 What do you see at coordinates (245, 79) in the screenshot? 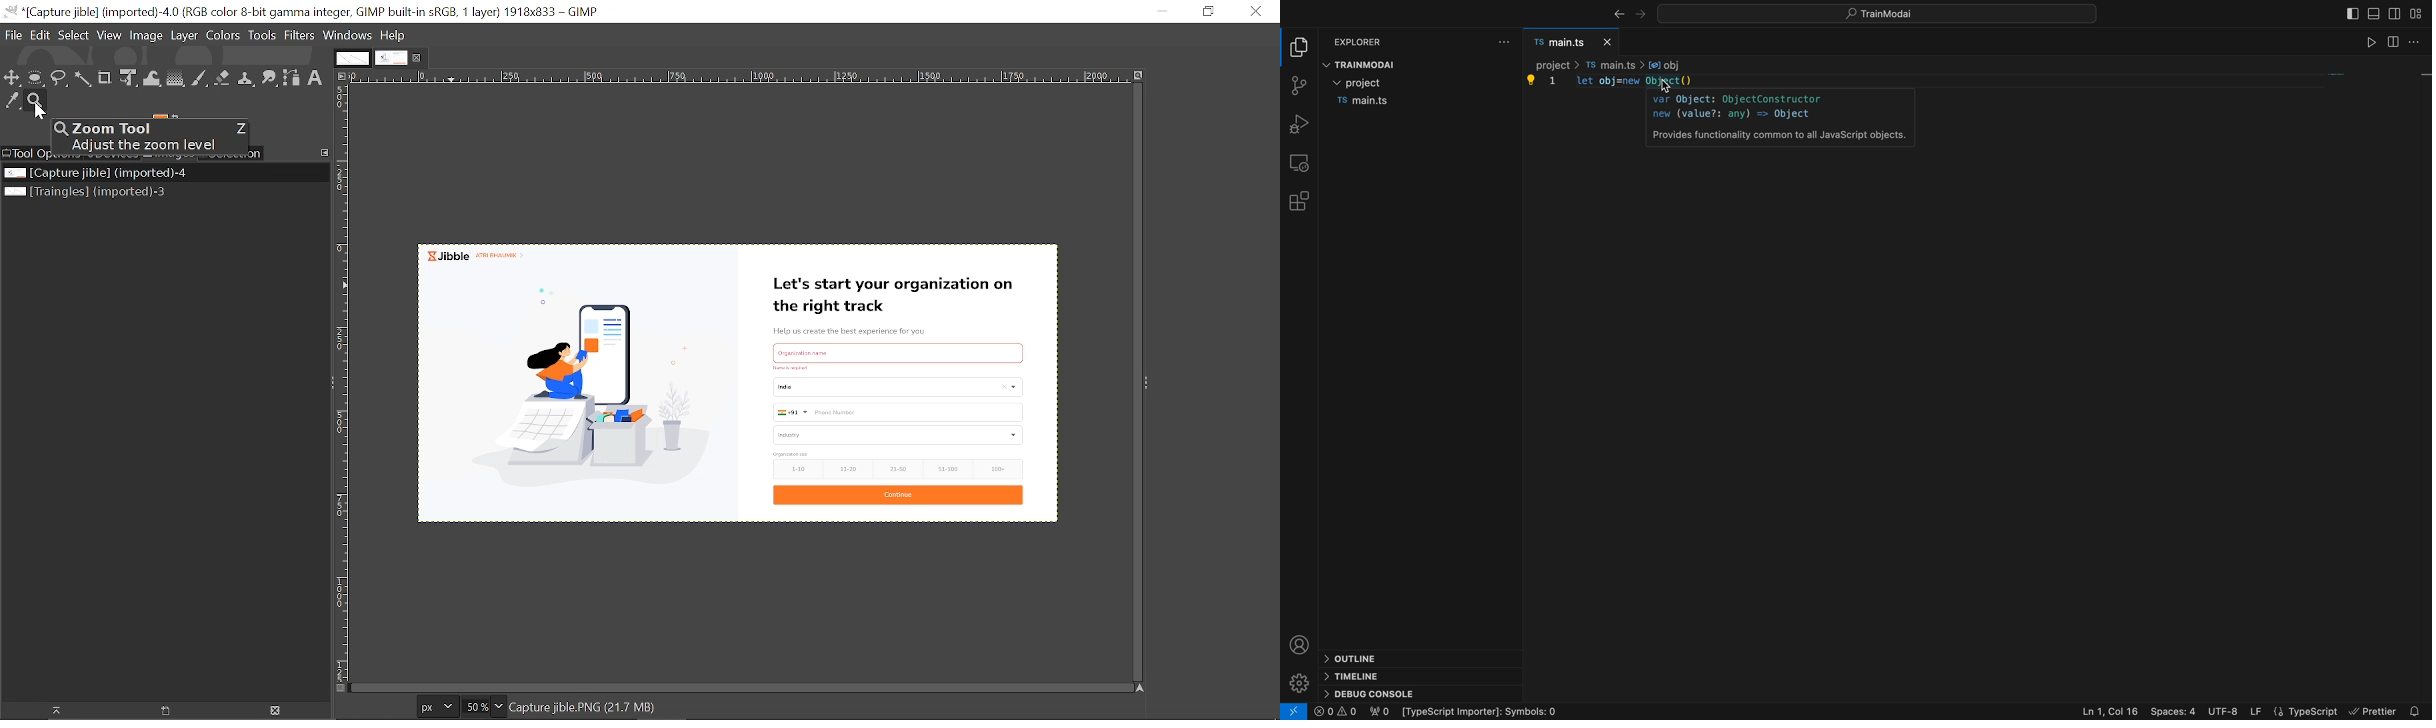
I see `Clone tool` at bounding box center [245, 79].